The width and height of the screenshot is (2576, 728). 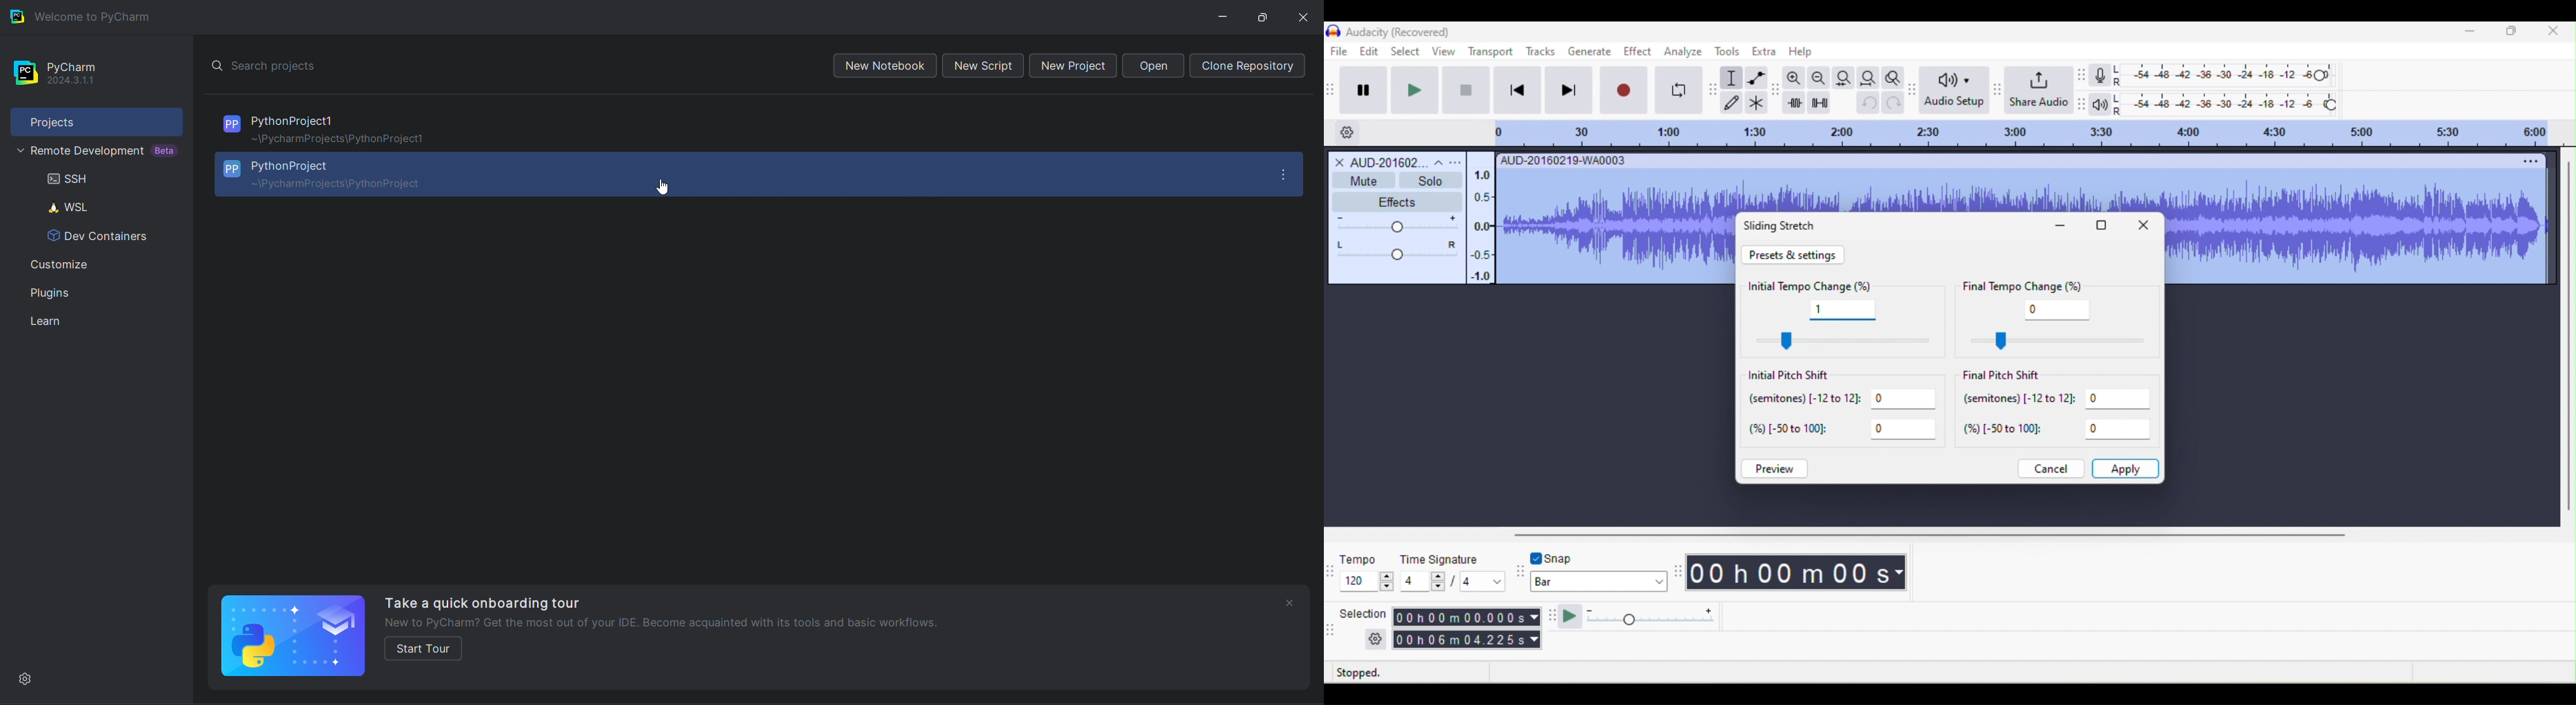 I want to click on %, so click(x=1847, y=430).